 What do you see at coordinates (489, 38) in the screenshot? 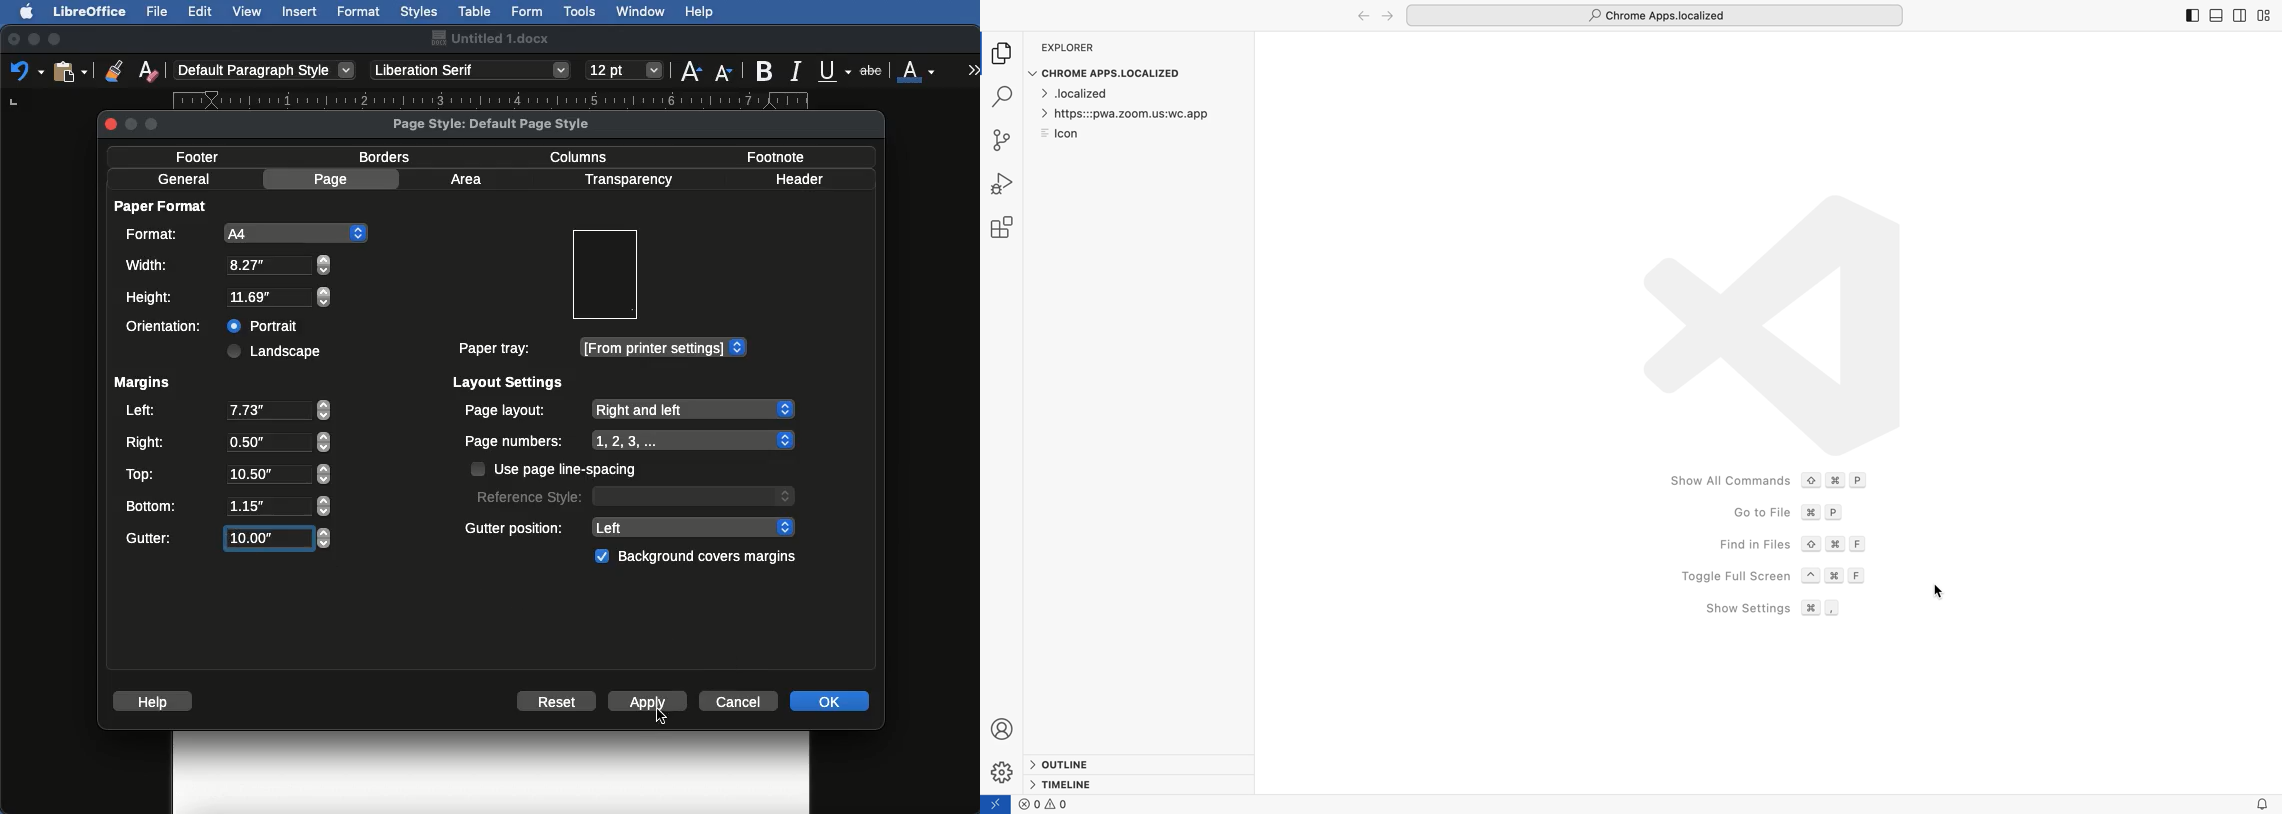
I see `Name` at bounding box center [489, 38].